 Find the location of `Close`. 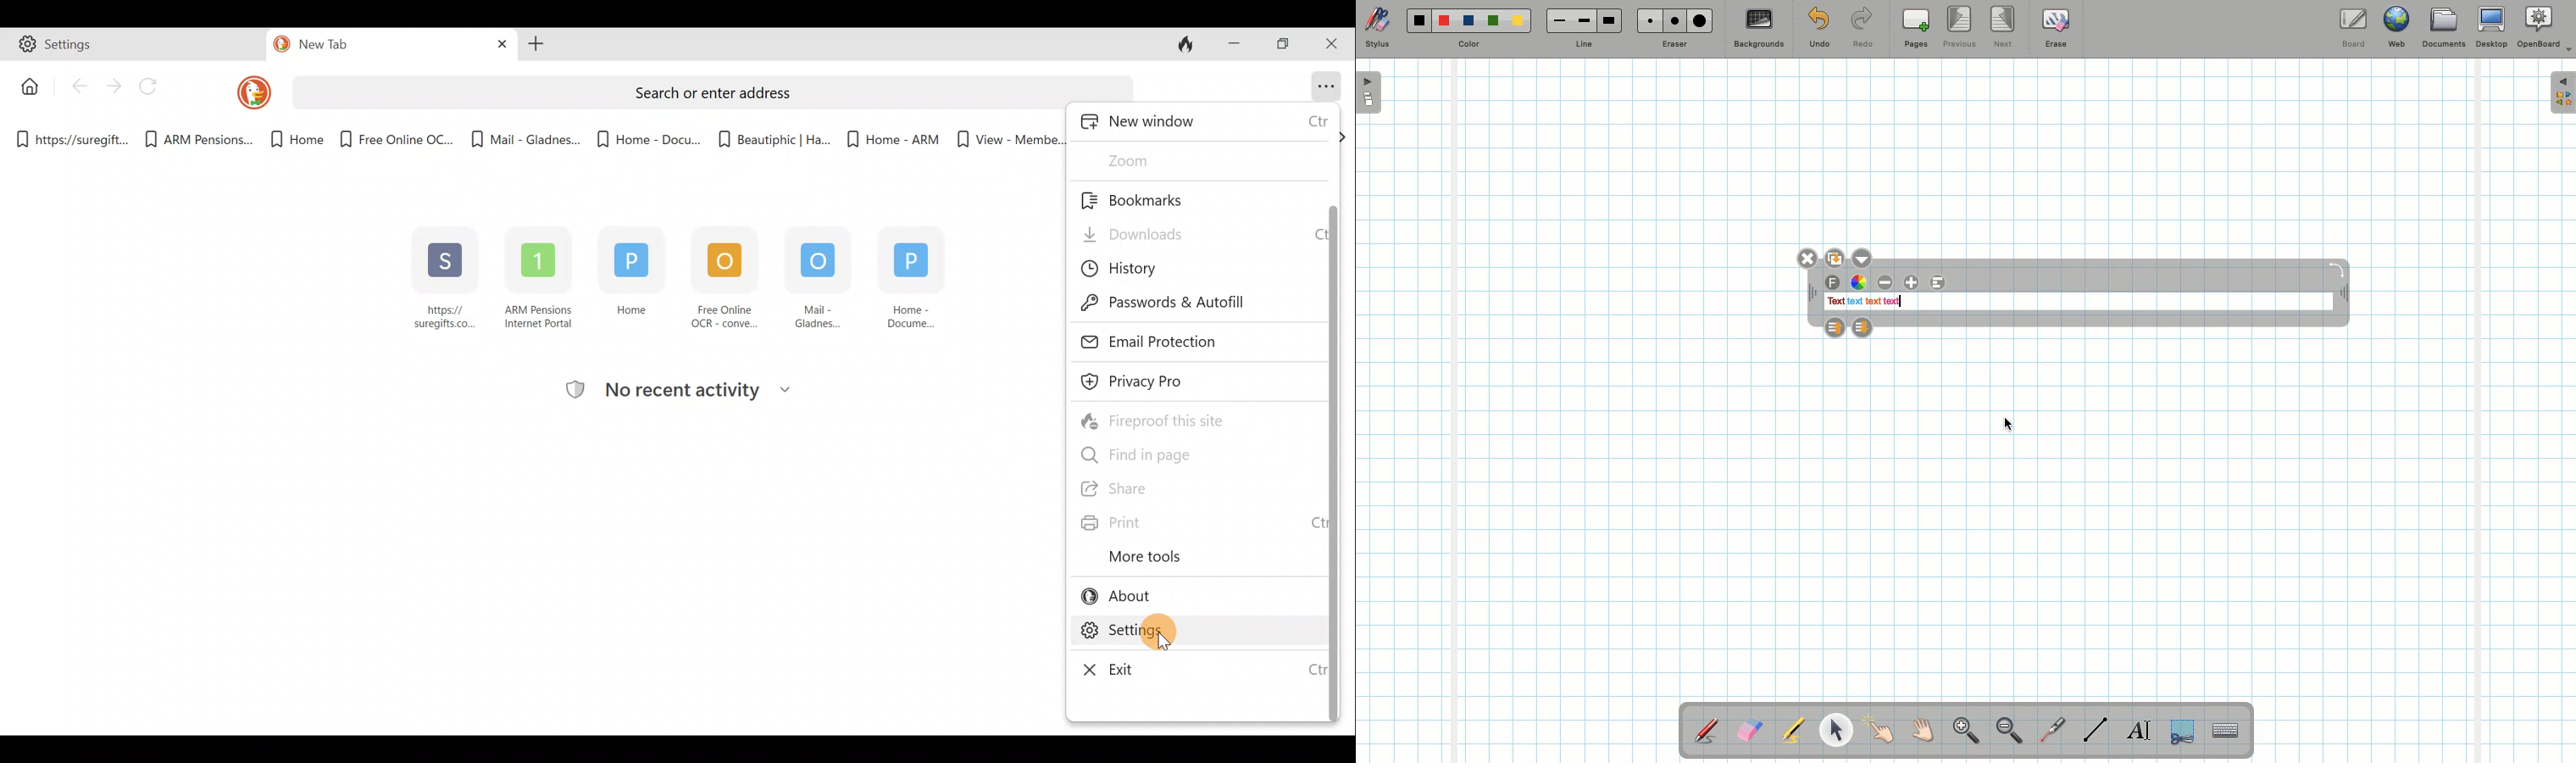

Close is located at coordinates (1806, 259).